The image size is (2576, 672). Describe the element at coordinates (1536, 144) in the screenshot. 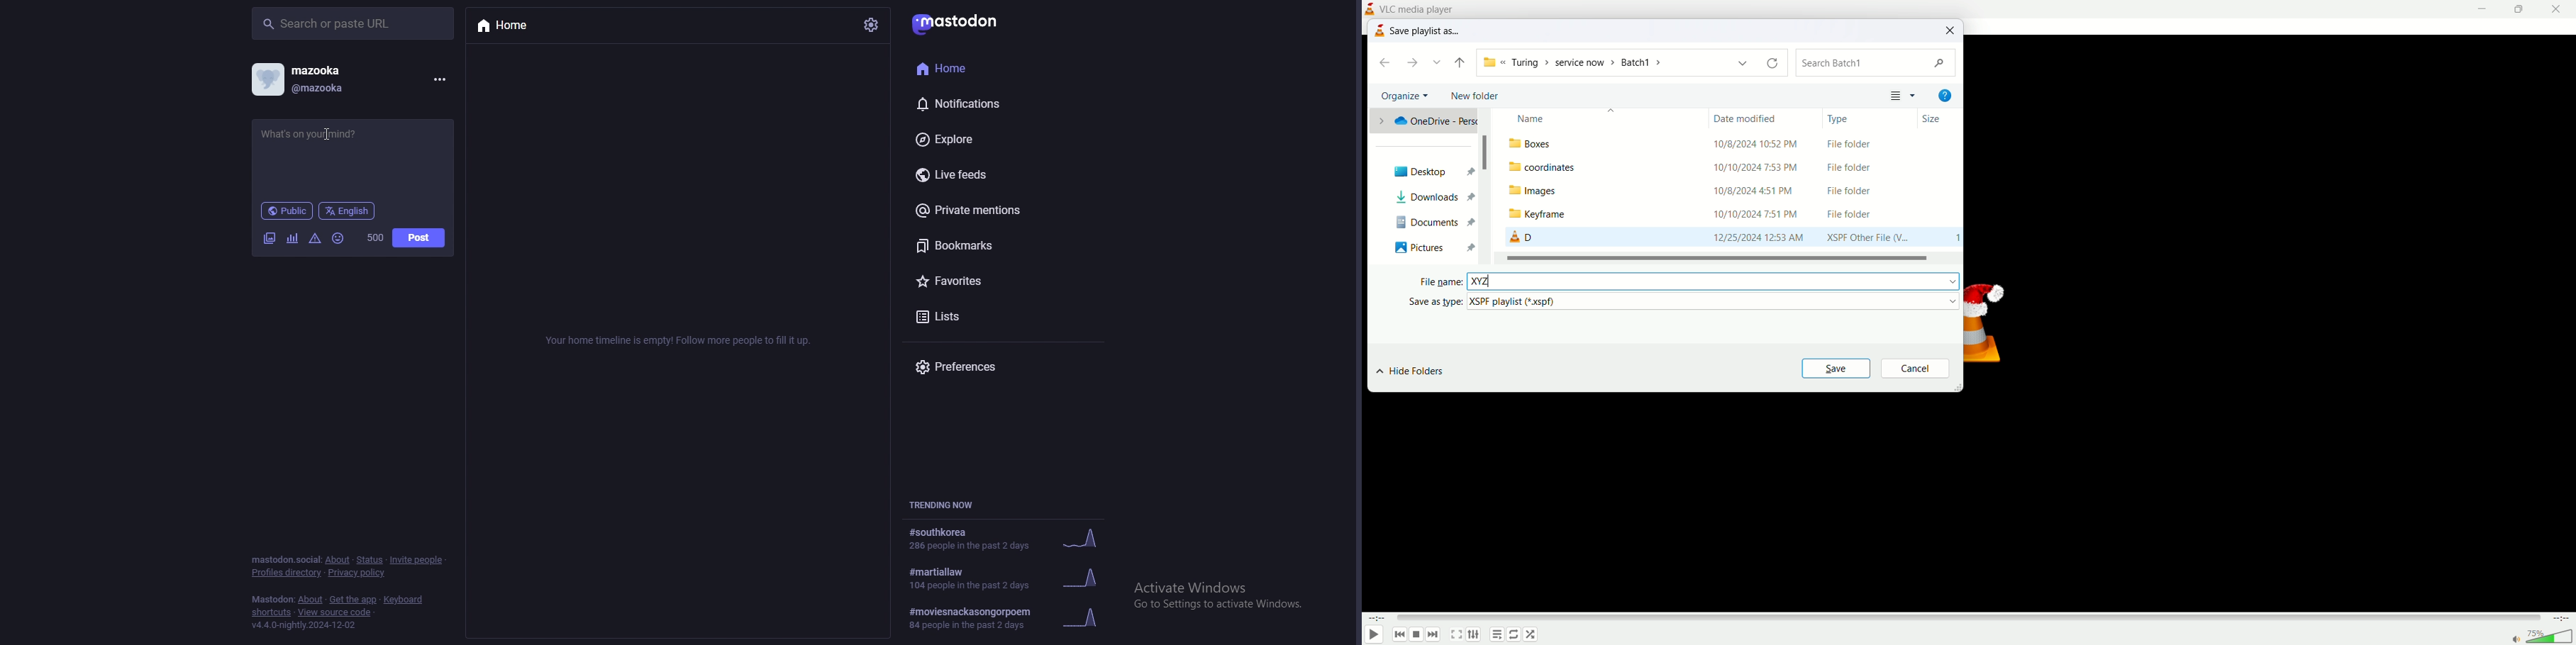

I see `boxes` at that location.